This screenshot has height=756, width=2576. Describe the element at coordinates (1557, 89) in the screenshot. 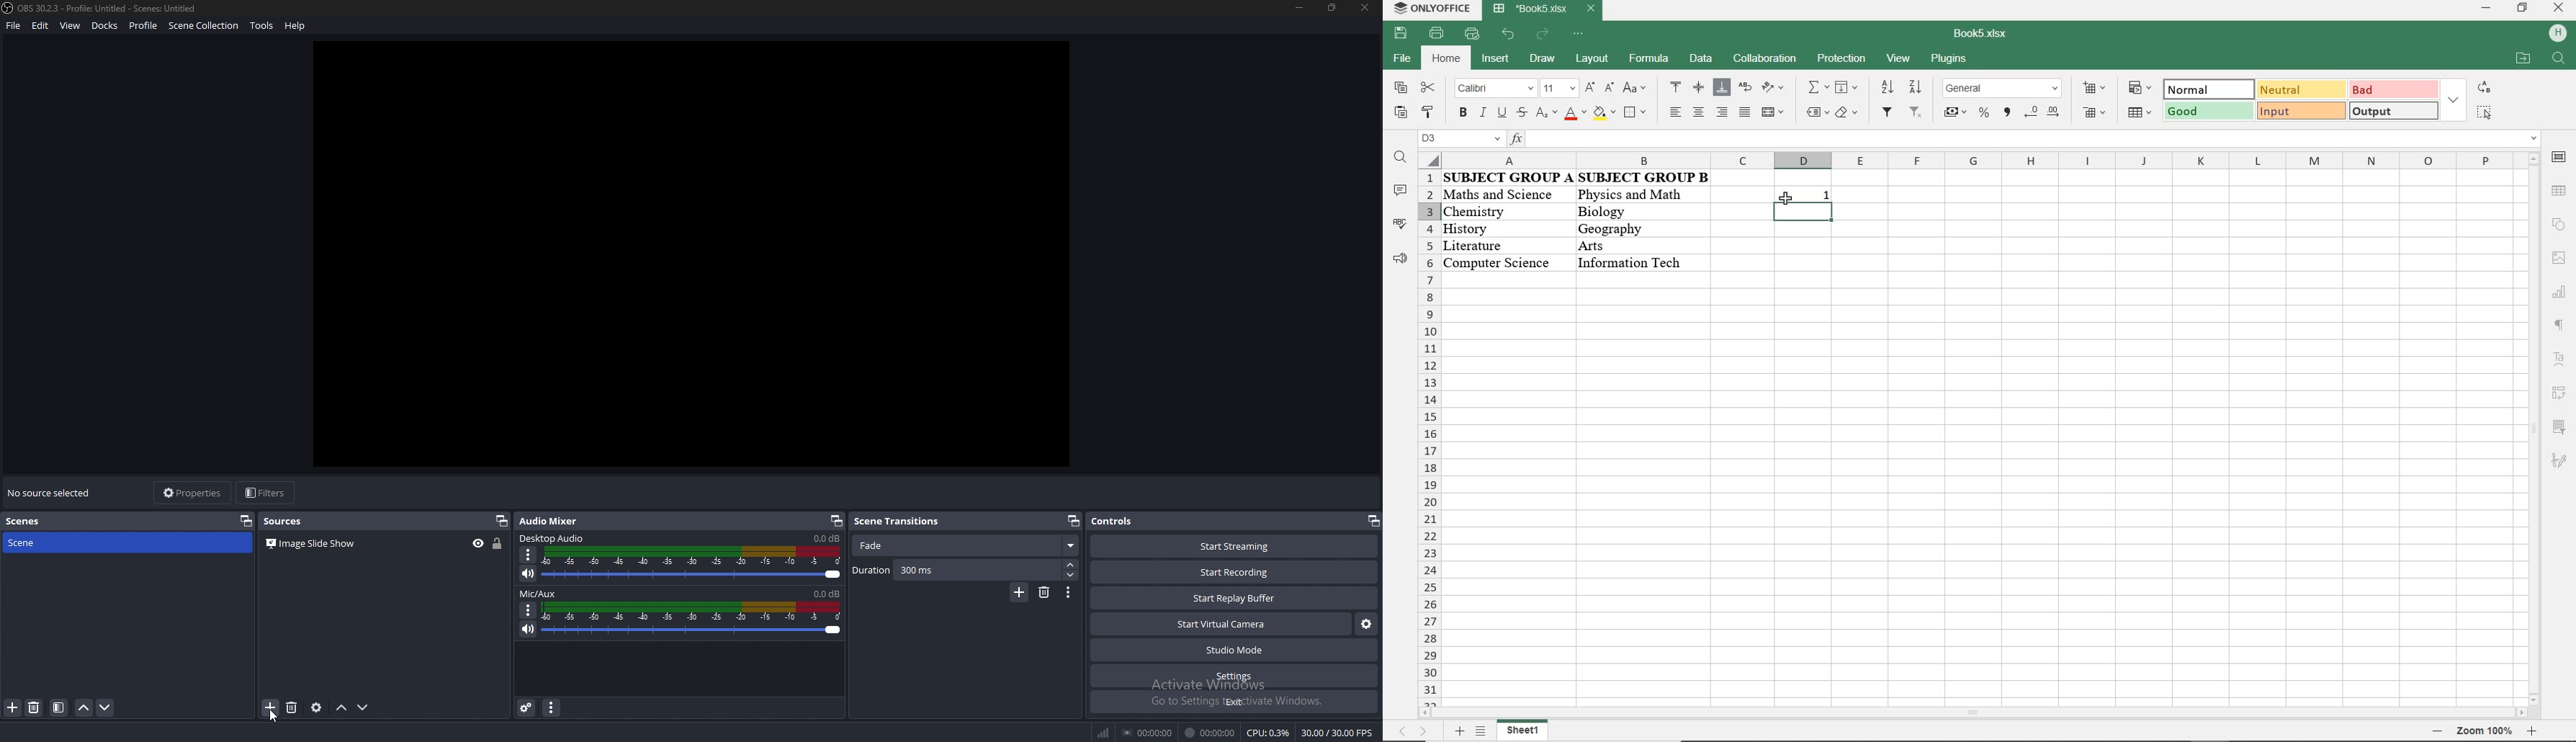

I see `font size` at that location.